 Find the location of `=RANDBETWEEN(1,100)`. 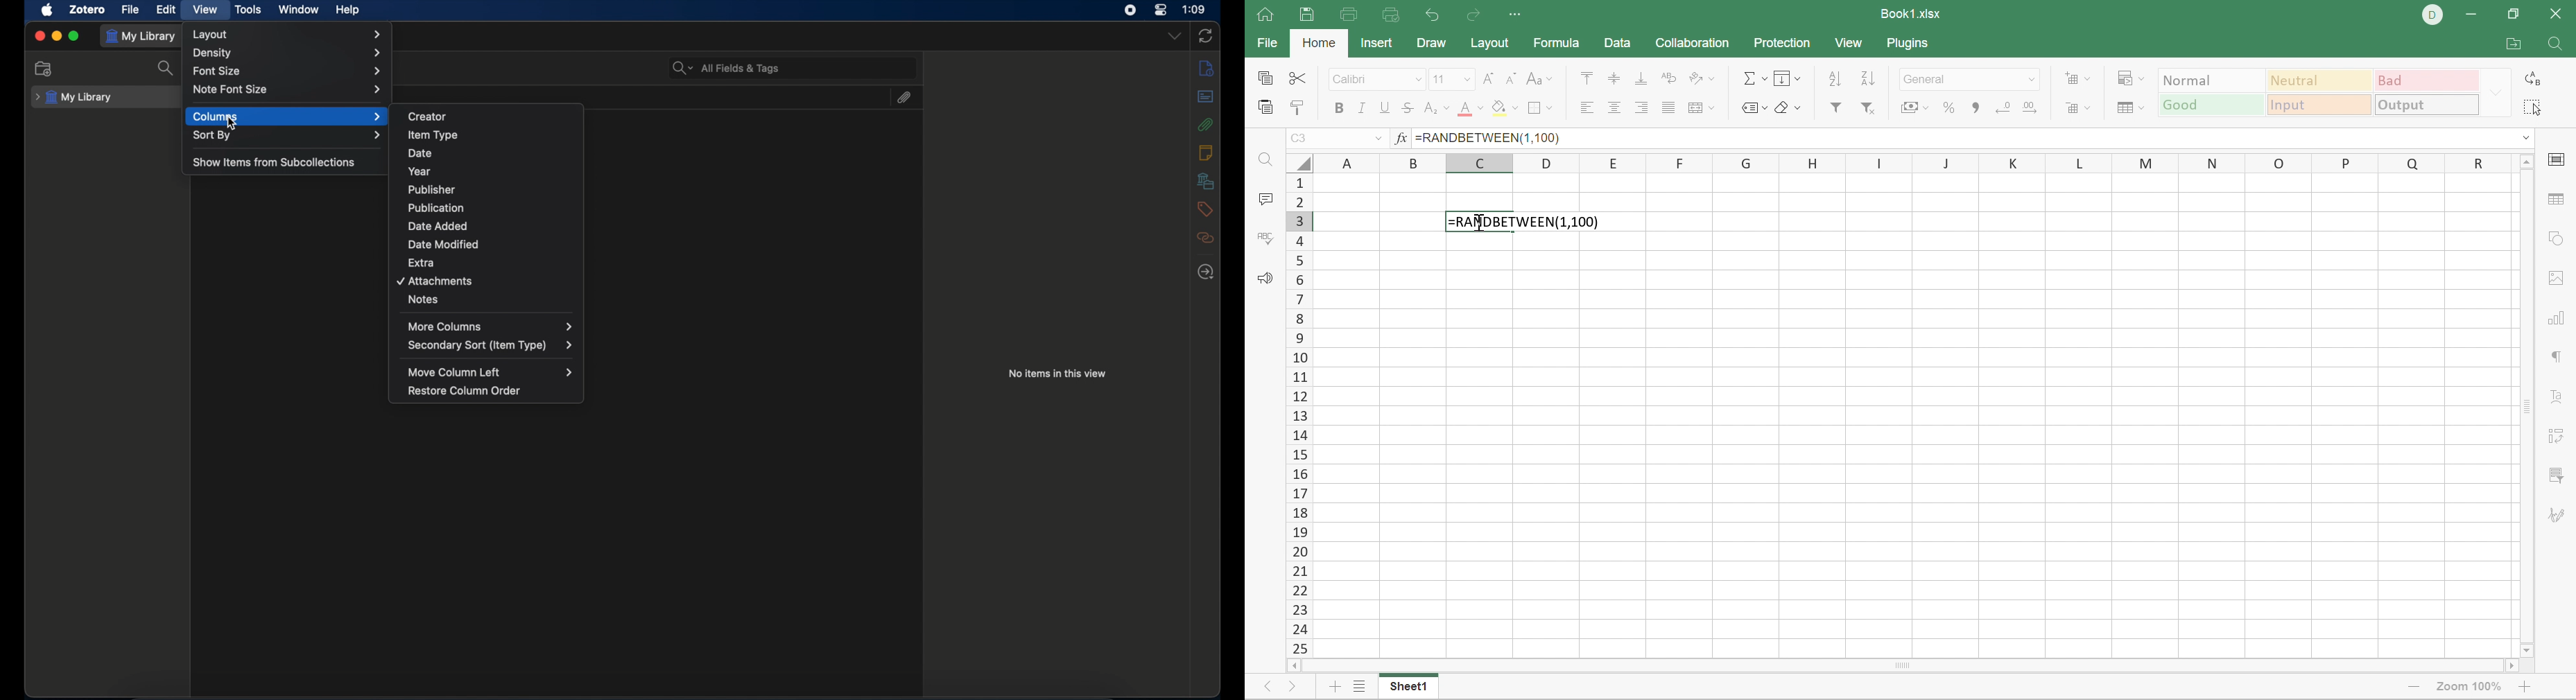

=RANDBETWEEN(1,100) is located at coordinates (1526, 221).